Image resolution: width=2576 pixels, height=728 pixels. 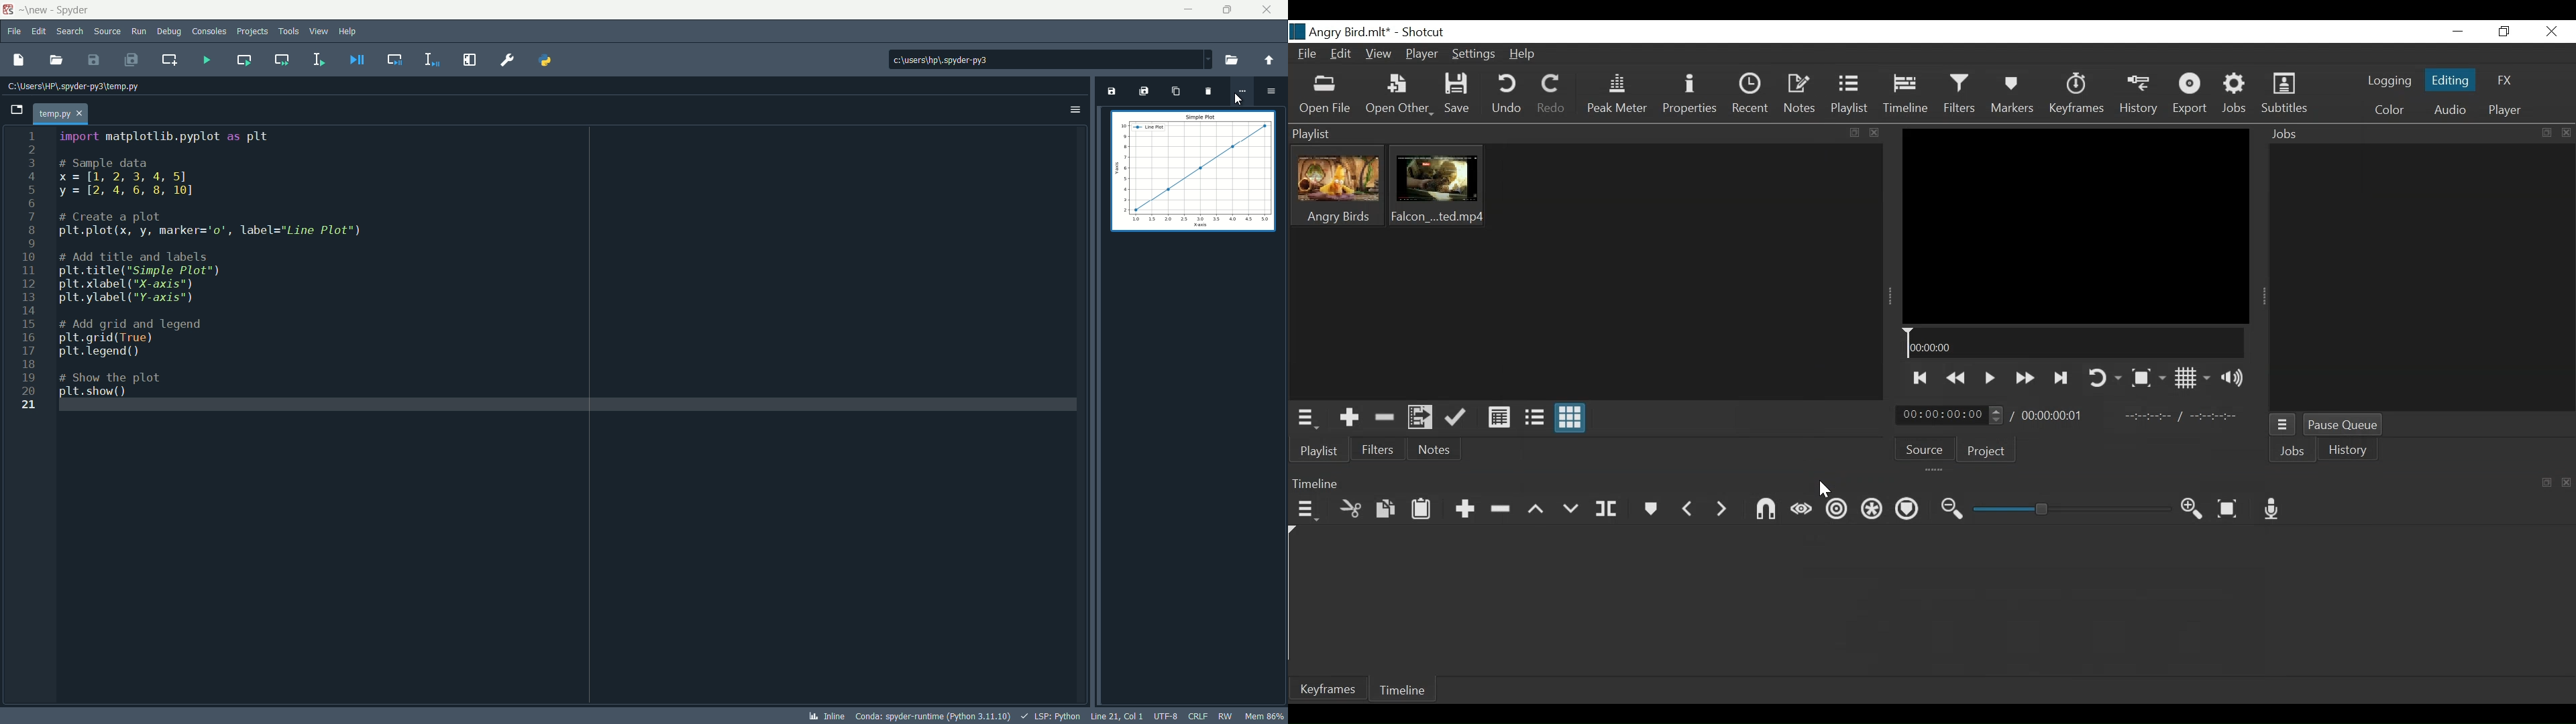 I want to click on Lift, so click(x=1537, y=511).